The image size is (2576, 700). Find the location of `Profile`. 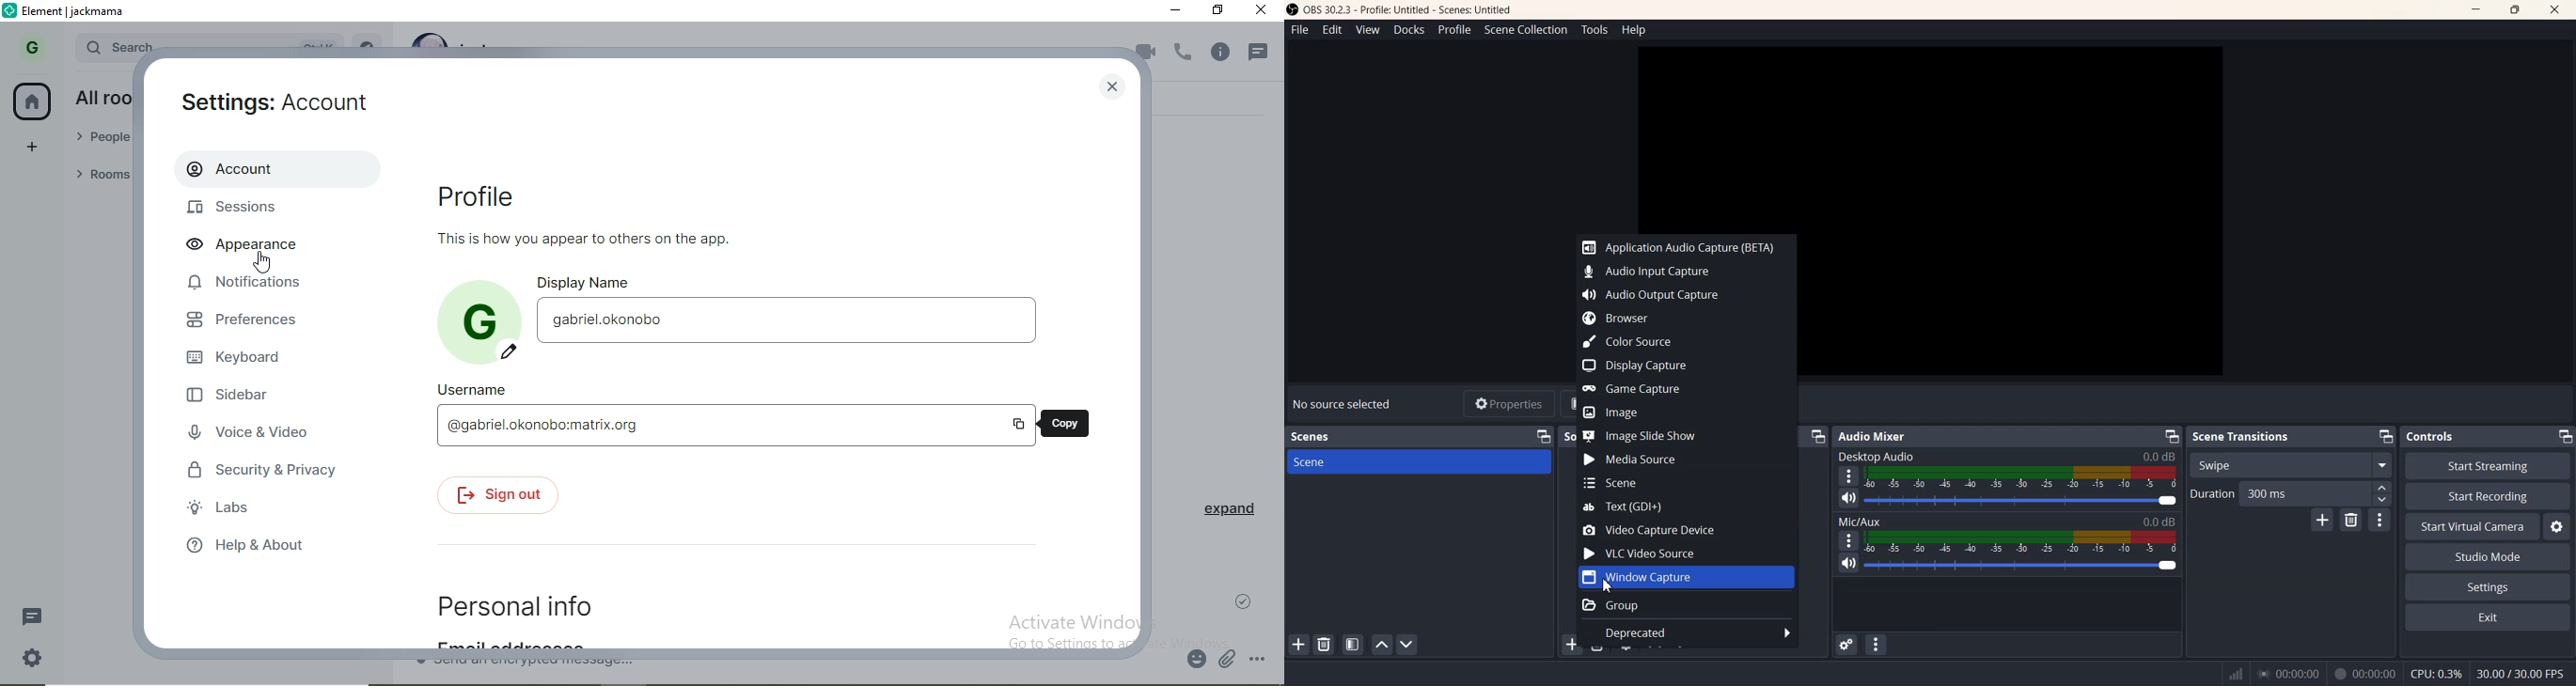

Profile is located at coordinates (1454, 29).